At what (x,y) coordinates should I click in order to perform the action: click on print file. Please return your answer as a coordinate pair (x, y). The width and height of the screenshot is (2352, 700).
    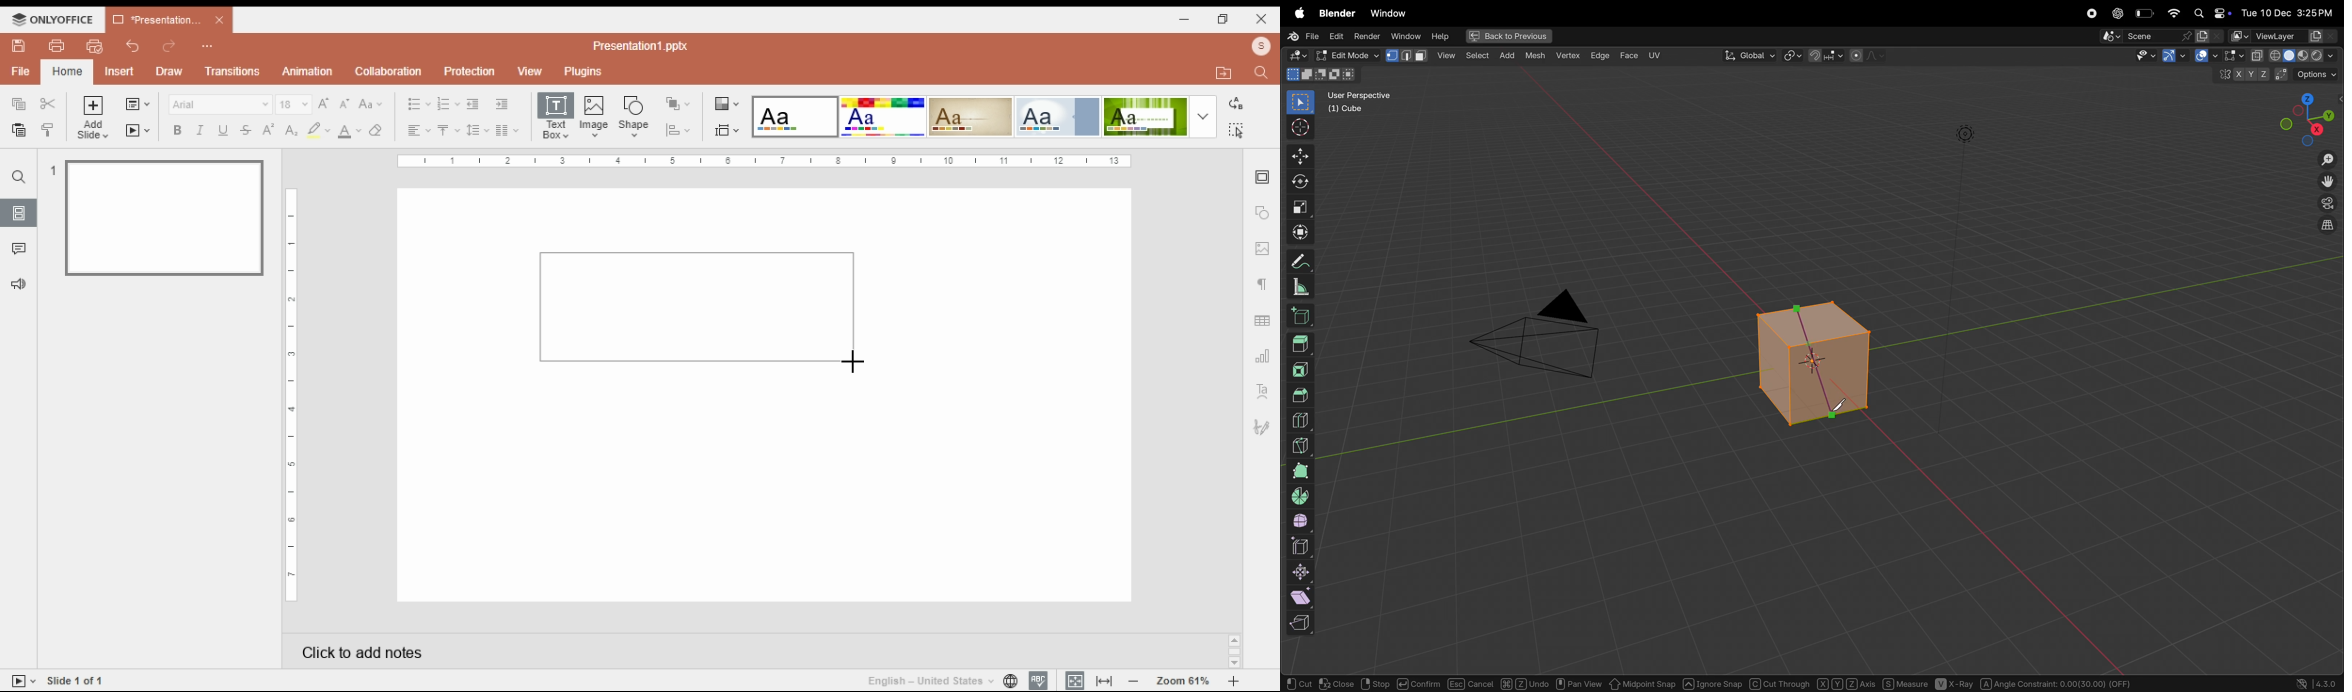
    Looking at the image, I should click on (55, 46).